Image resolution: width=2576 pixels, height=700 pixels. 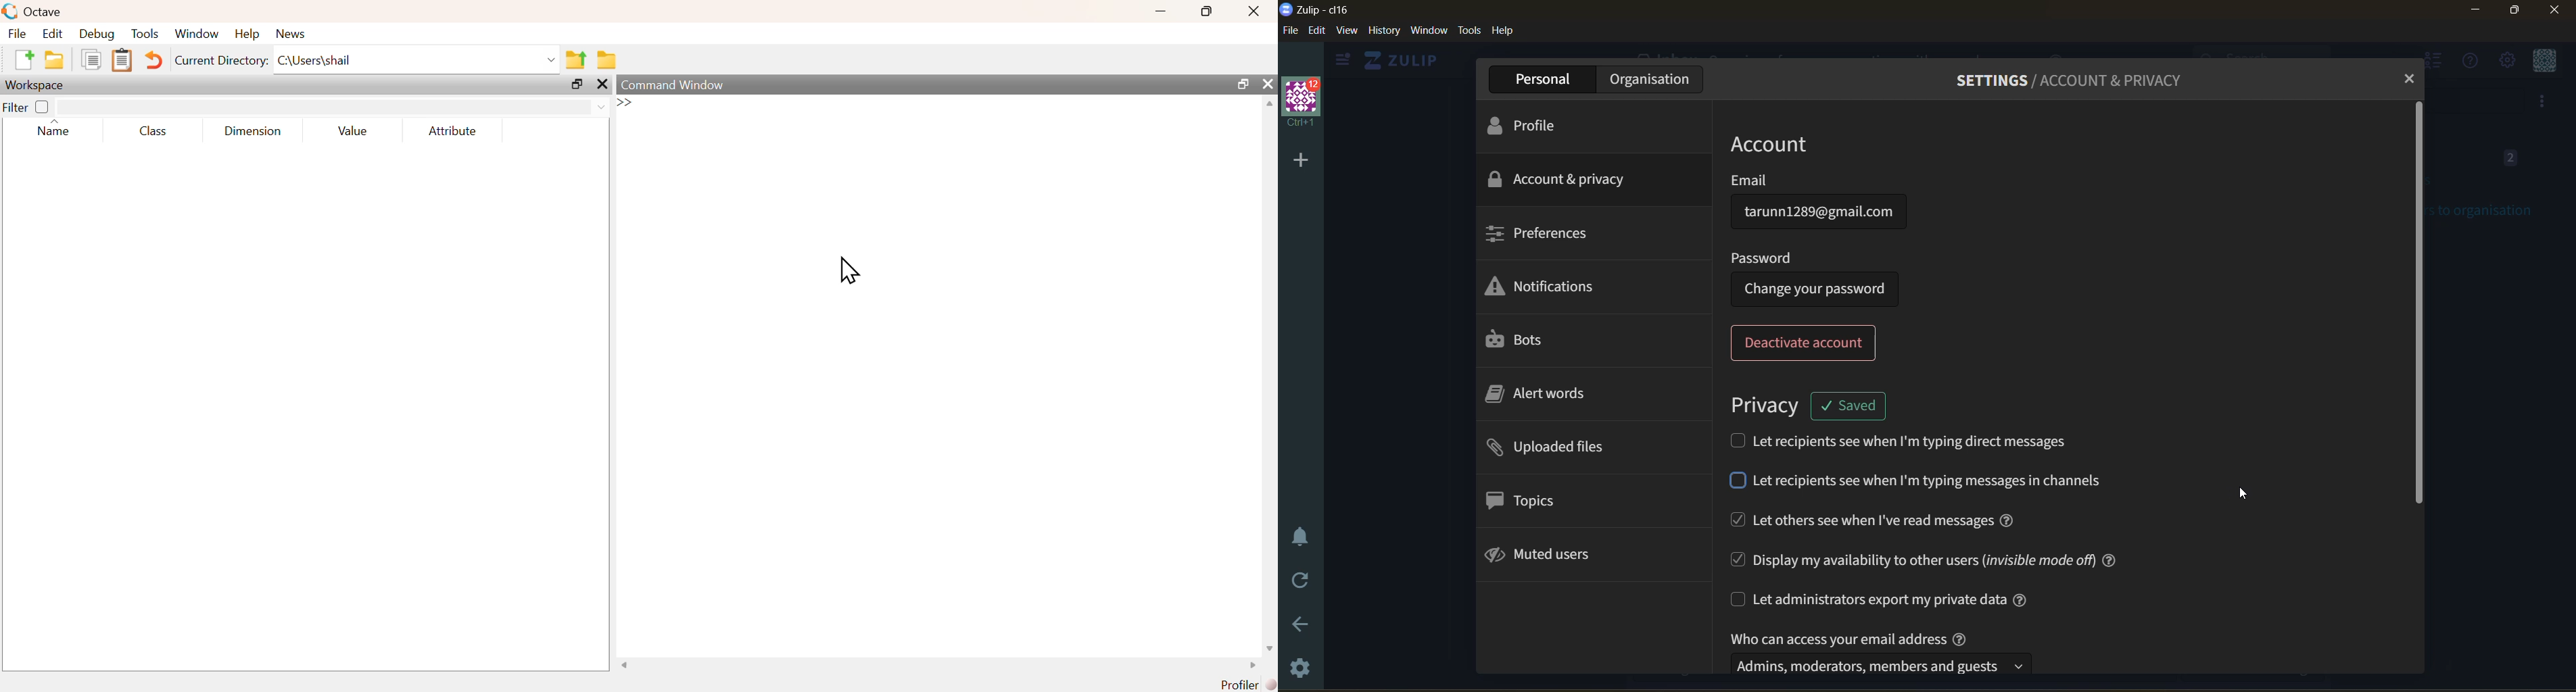 What do you see at coordinates (627, 666) in the screenshot?
I see `scroll left` at bounding box center [627, 666].